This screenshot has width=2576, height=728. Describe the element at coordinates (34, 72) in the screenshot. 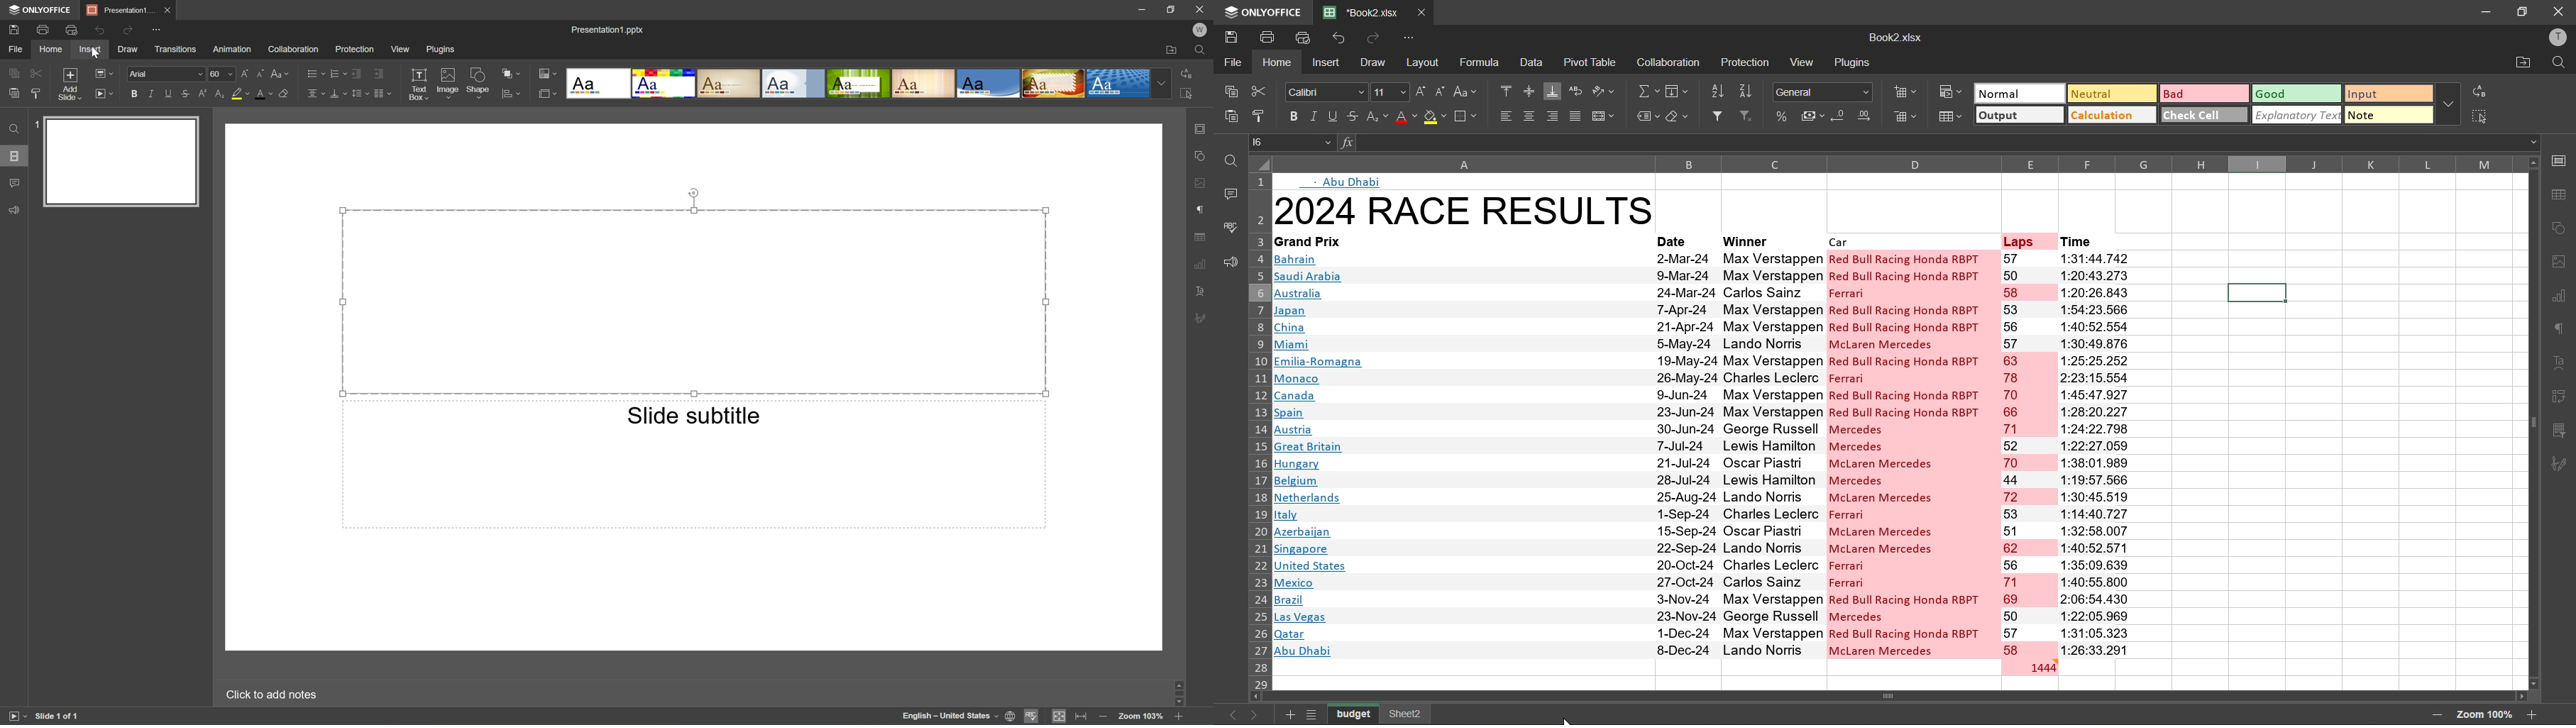

I see `Cut` at that location.